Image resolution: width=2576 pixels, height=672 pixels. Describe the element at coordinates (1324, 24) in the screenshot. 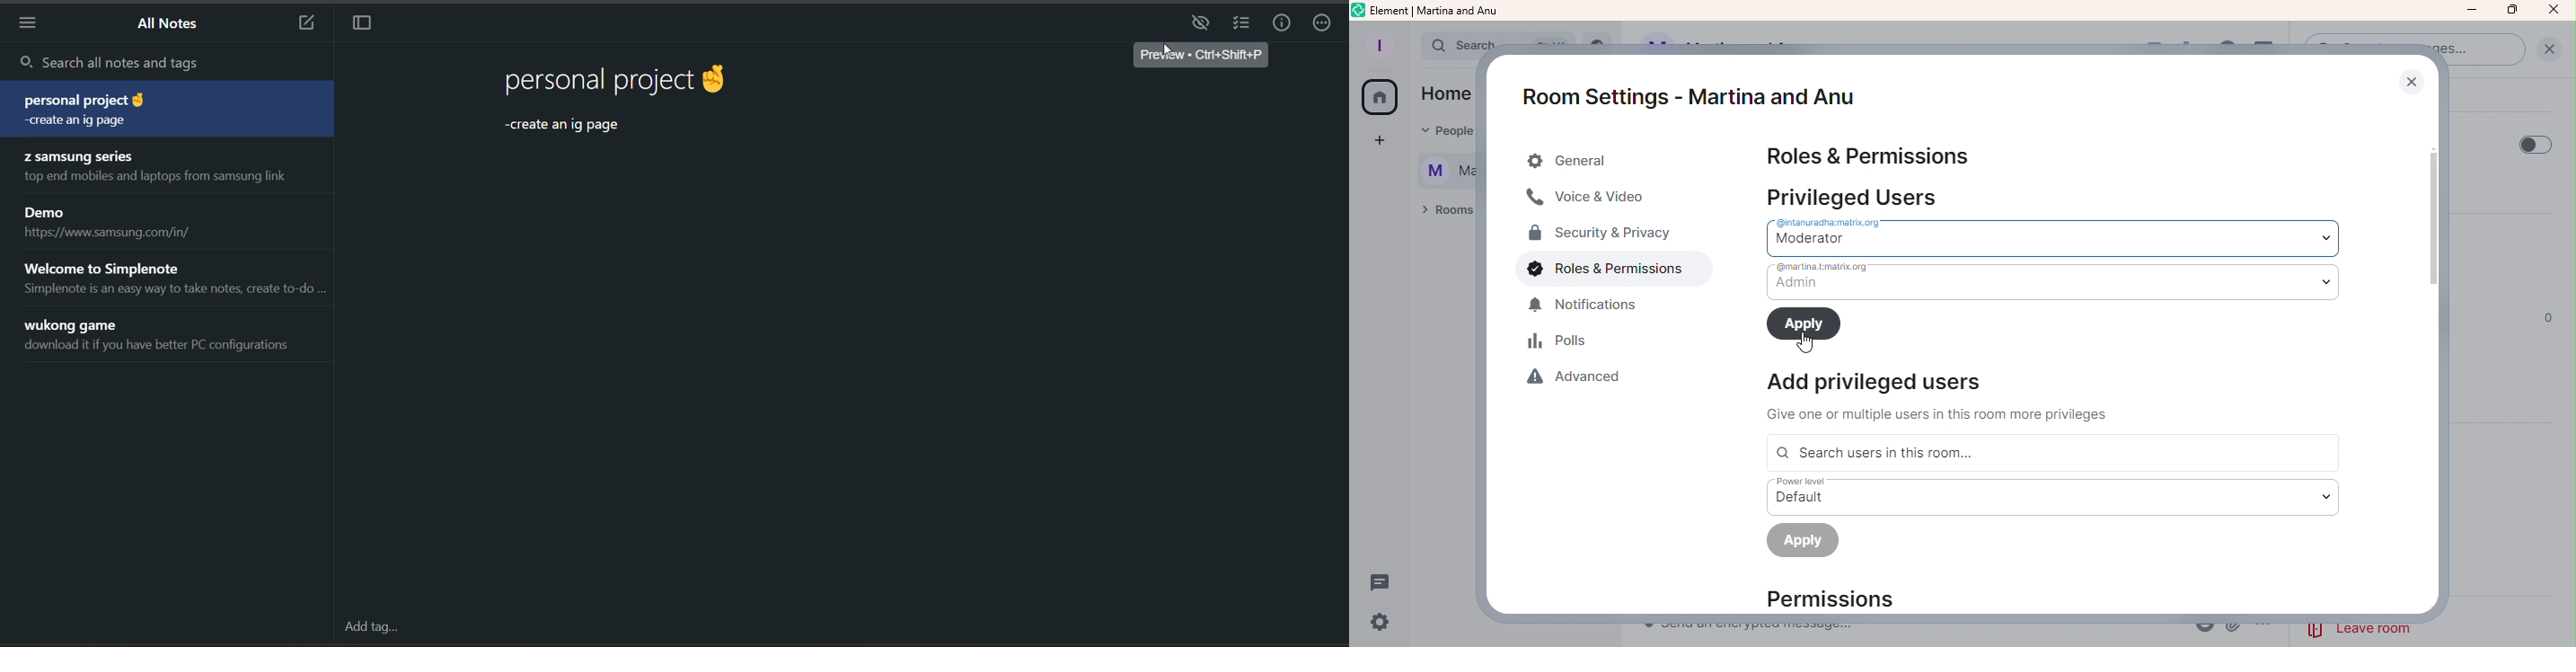

I see `actions` at that location.